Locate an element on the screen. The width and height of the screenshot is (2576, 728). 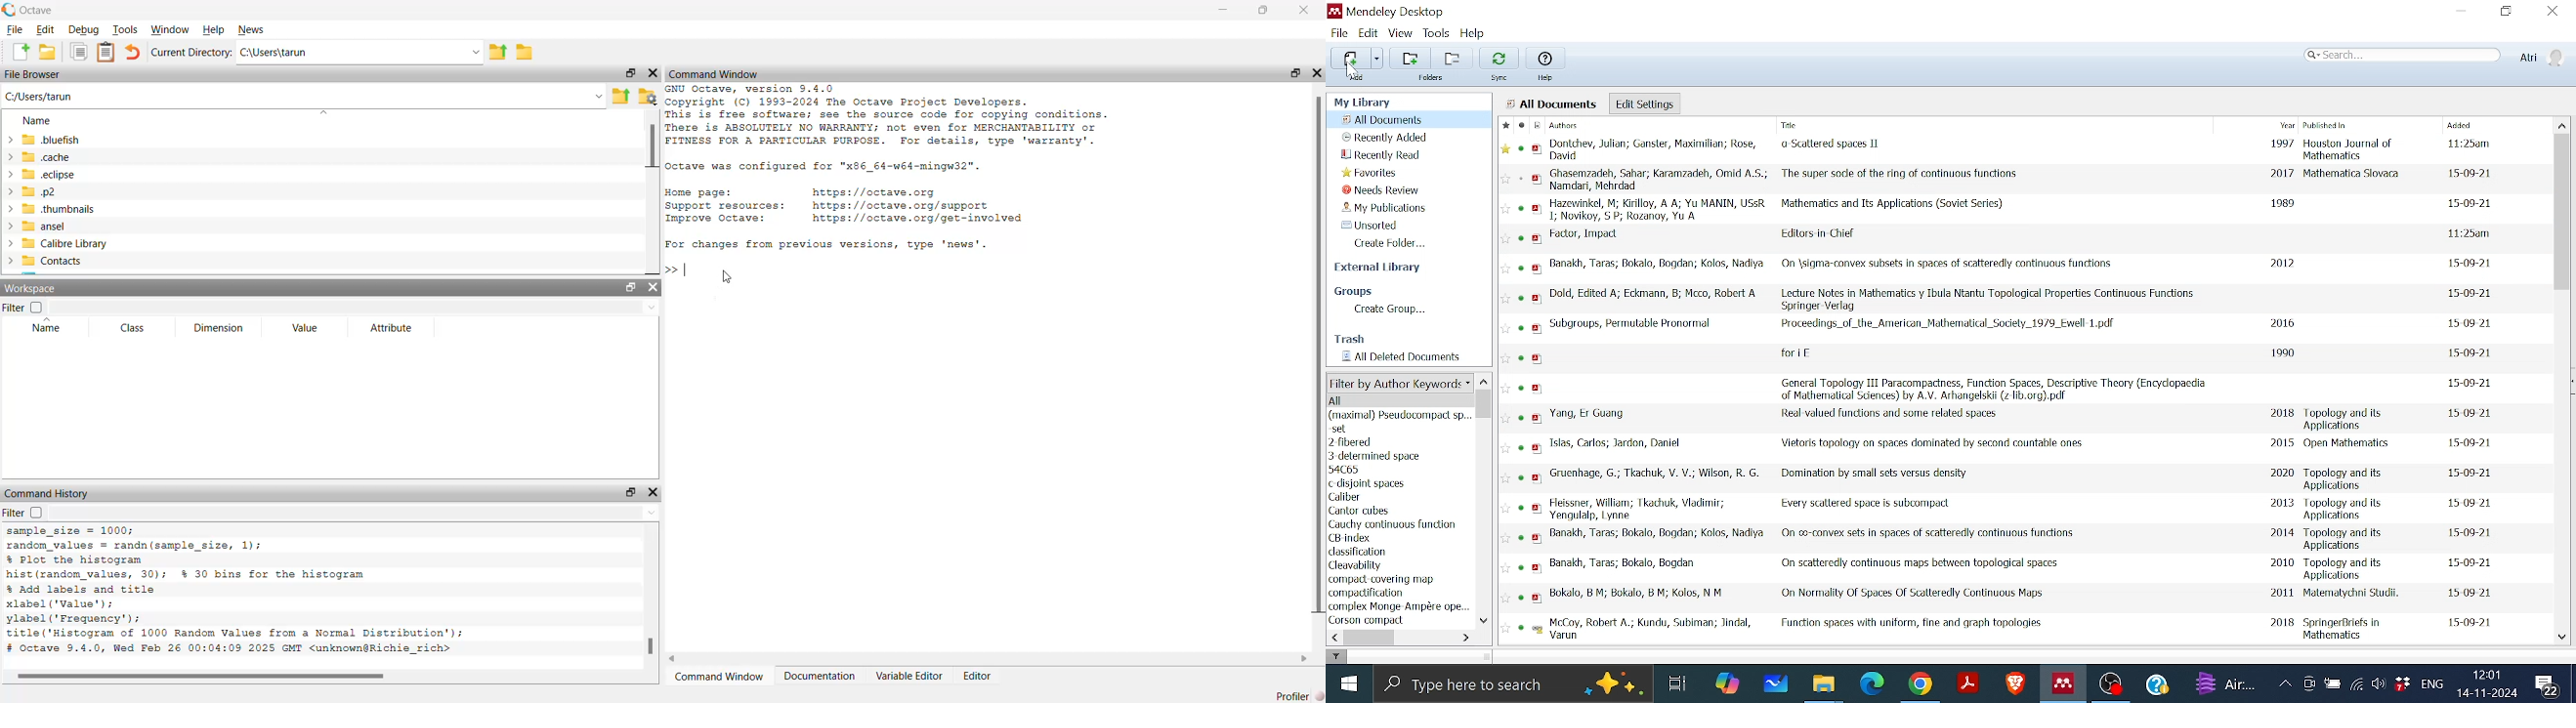
My publications is located at coordinates (1392, 208).